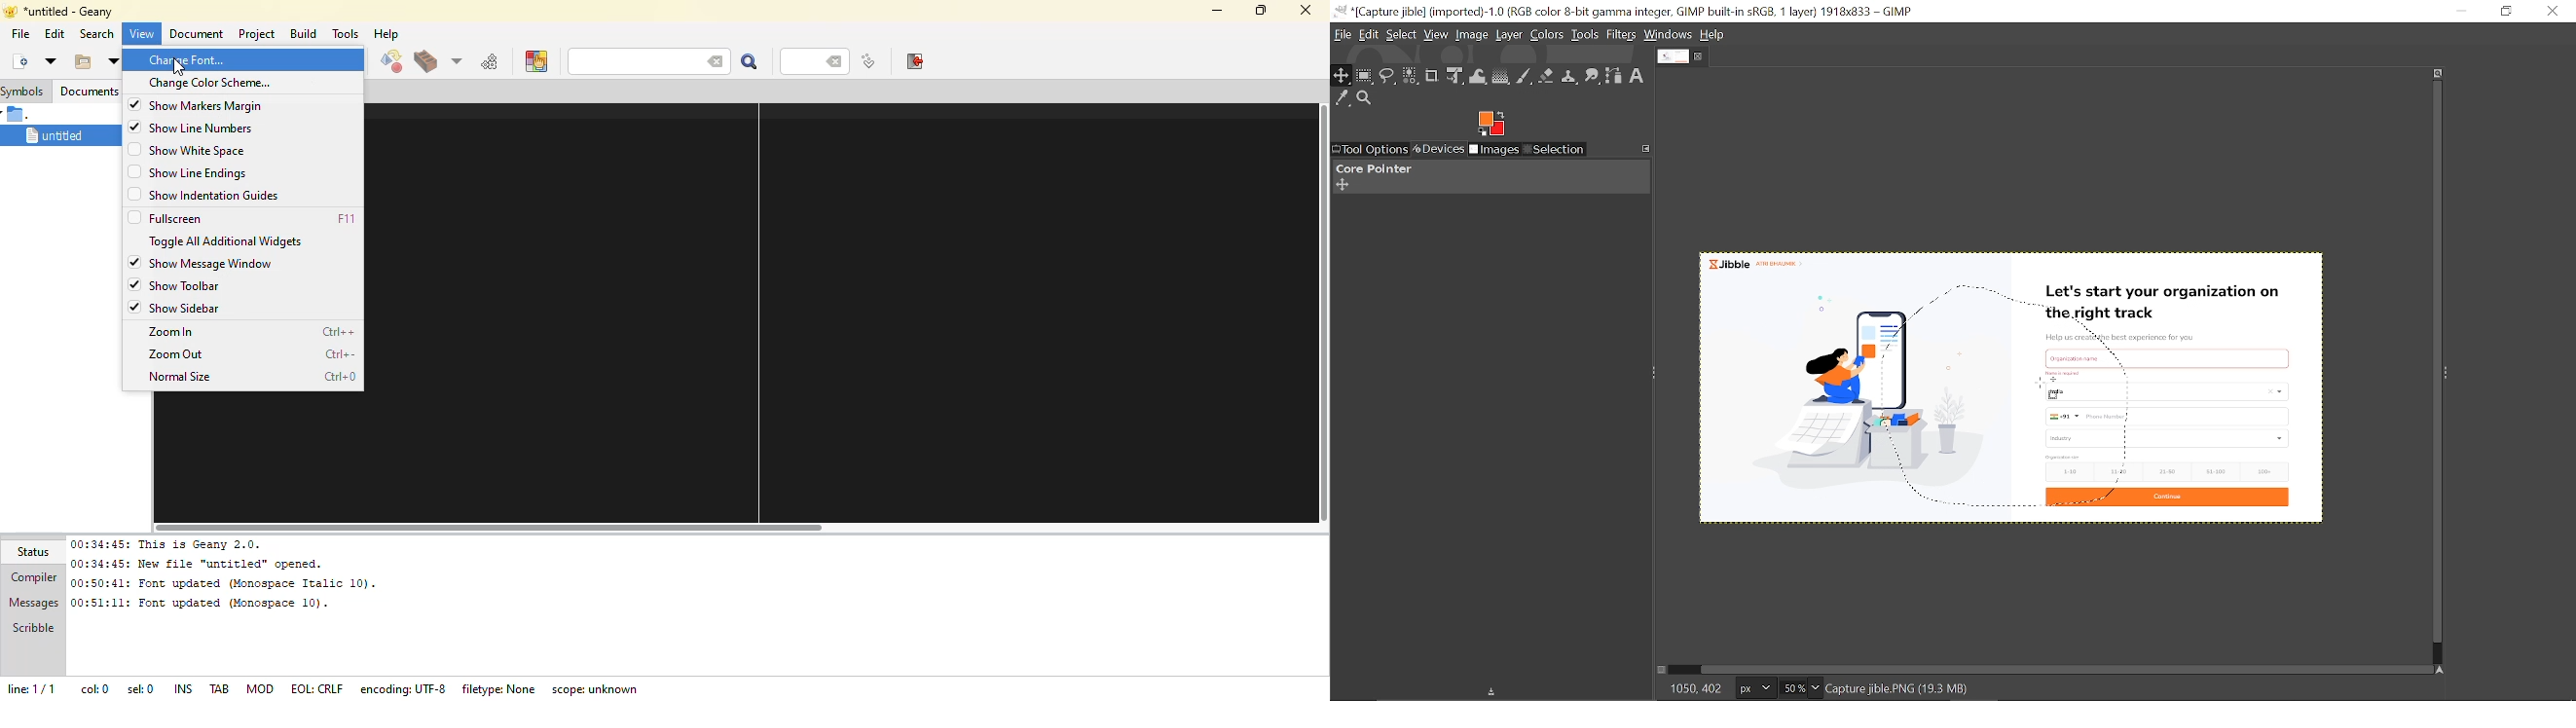  Describe the element at coordinates (339, 332) in the screenshot. I see `ctrl++` at that location.